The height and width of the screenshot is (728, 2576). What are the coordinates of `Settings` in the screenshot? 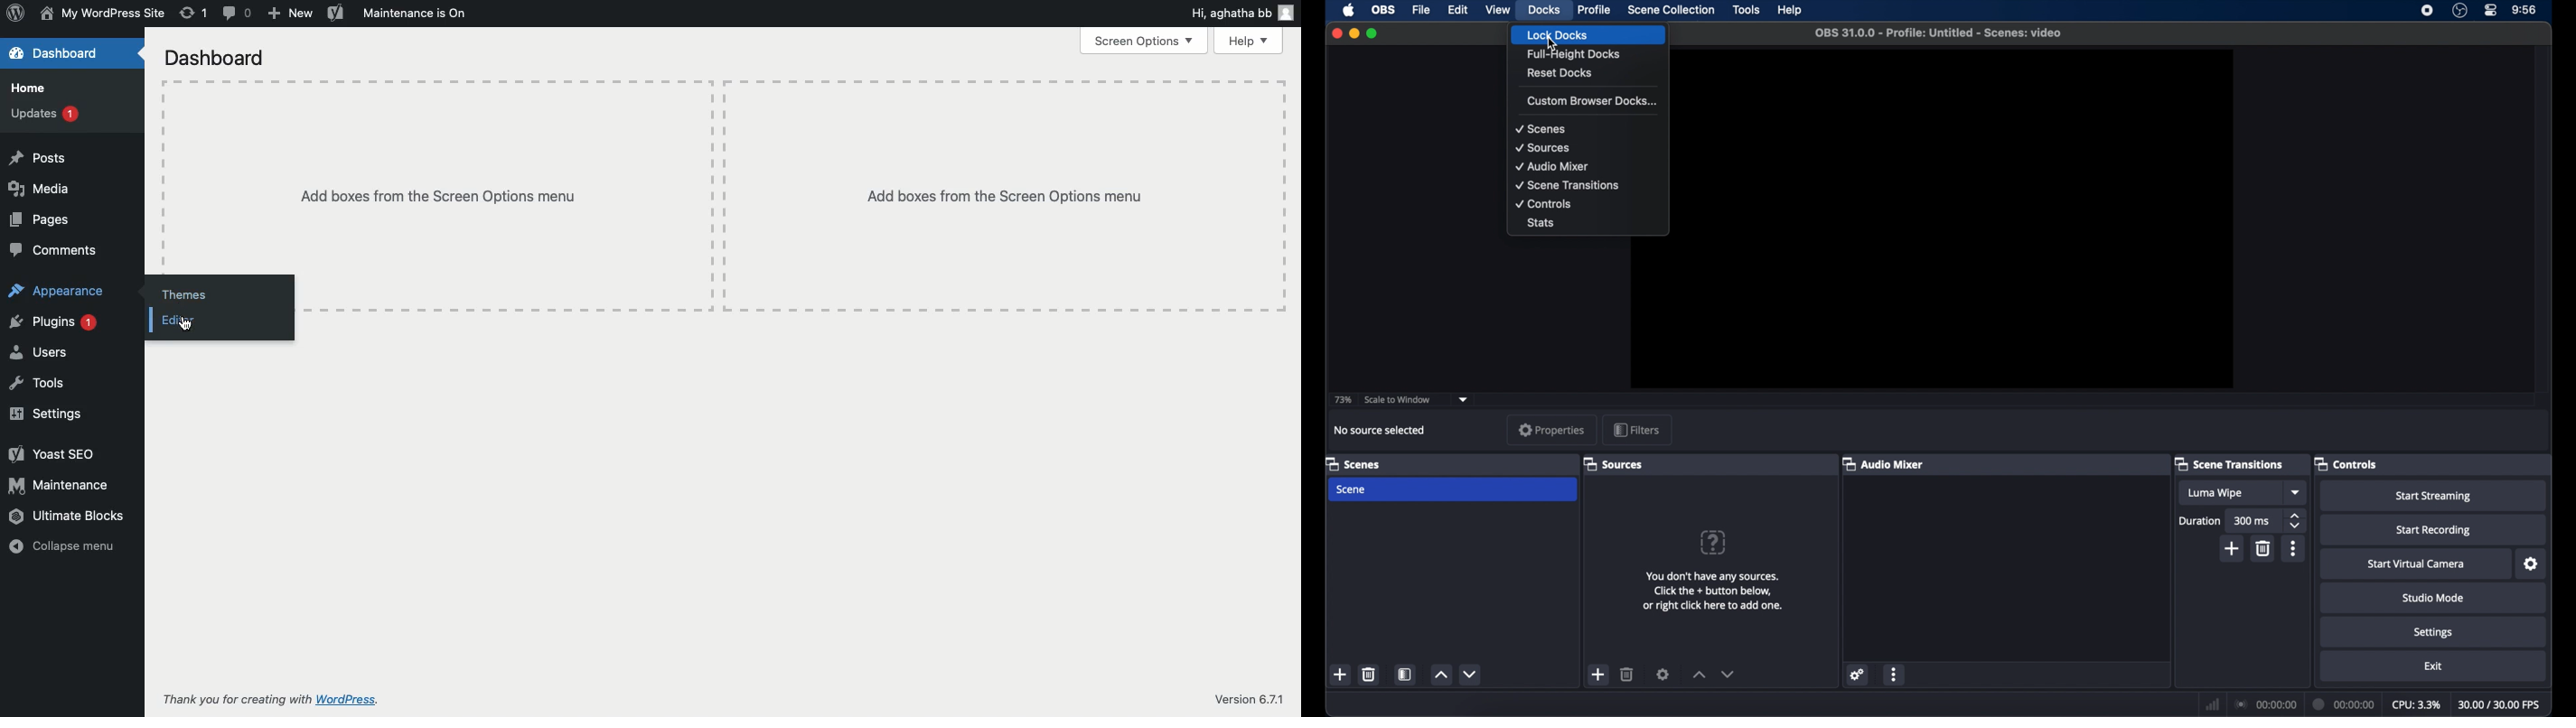 It's located at (47, 414).